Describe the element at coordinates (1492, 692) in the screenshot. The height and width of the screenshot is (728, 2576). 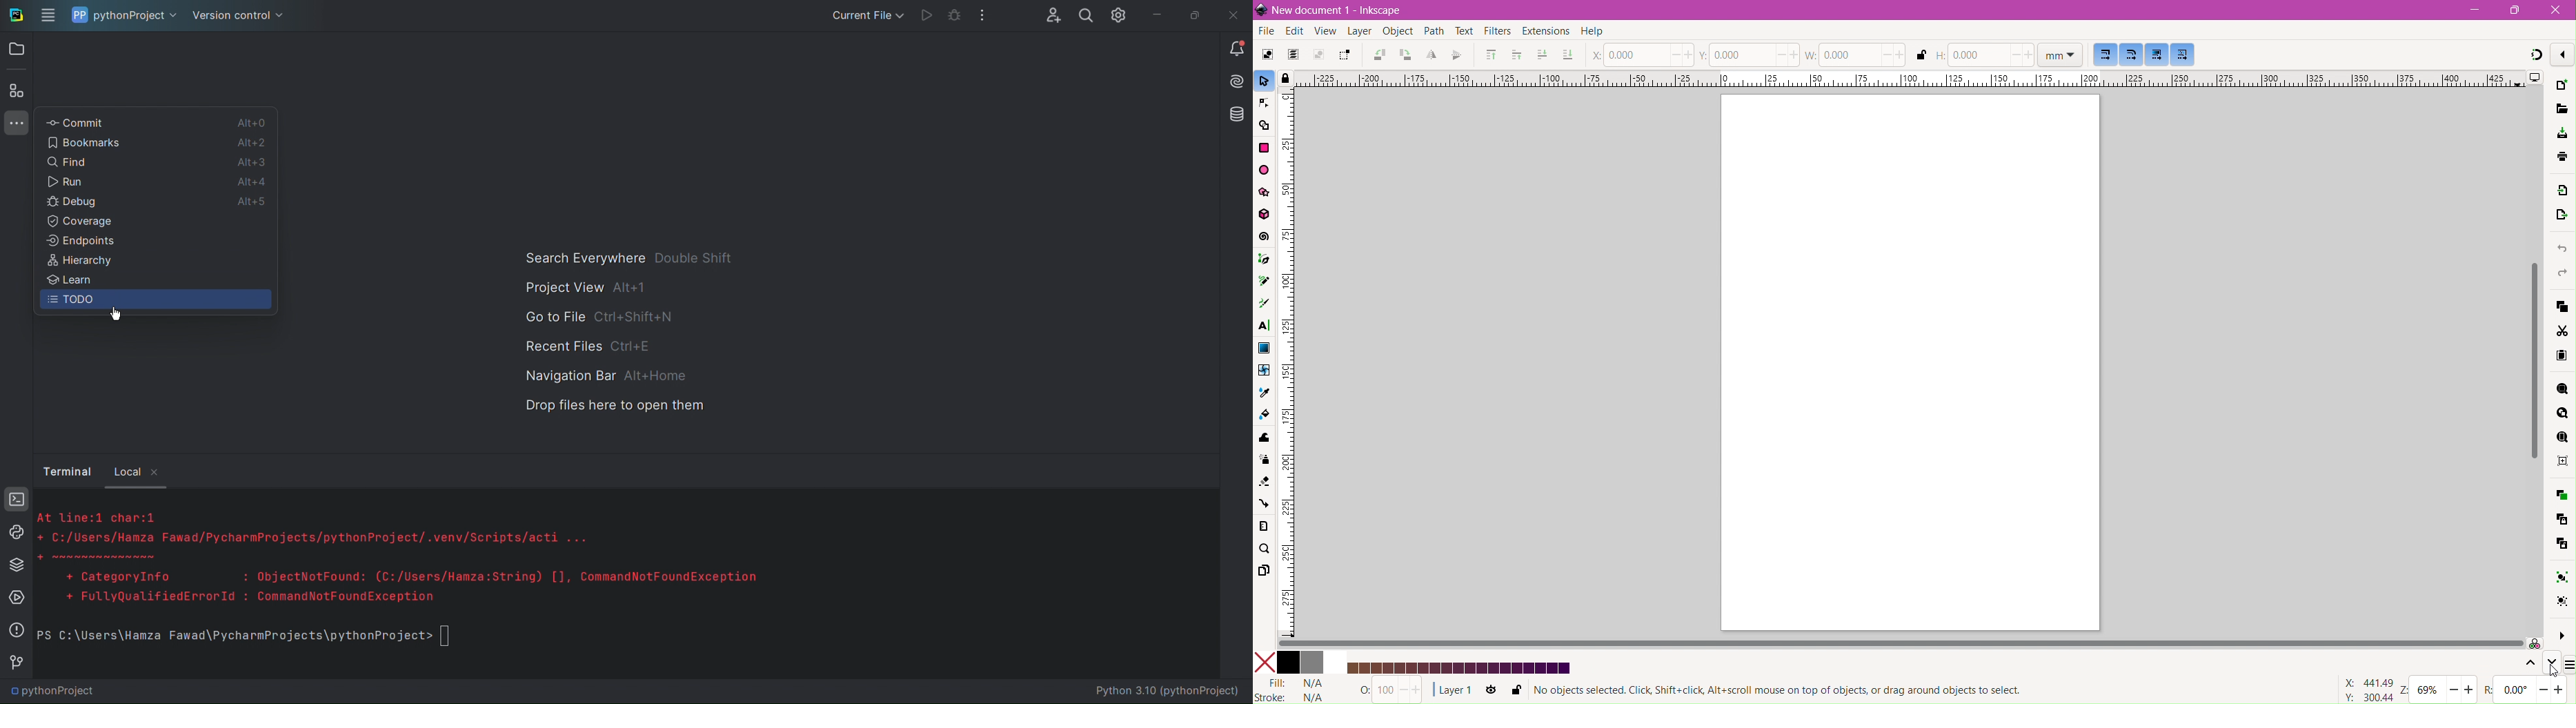
I see `Toggle current layer visibility` at that location.